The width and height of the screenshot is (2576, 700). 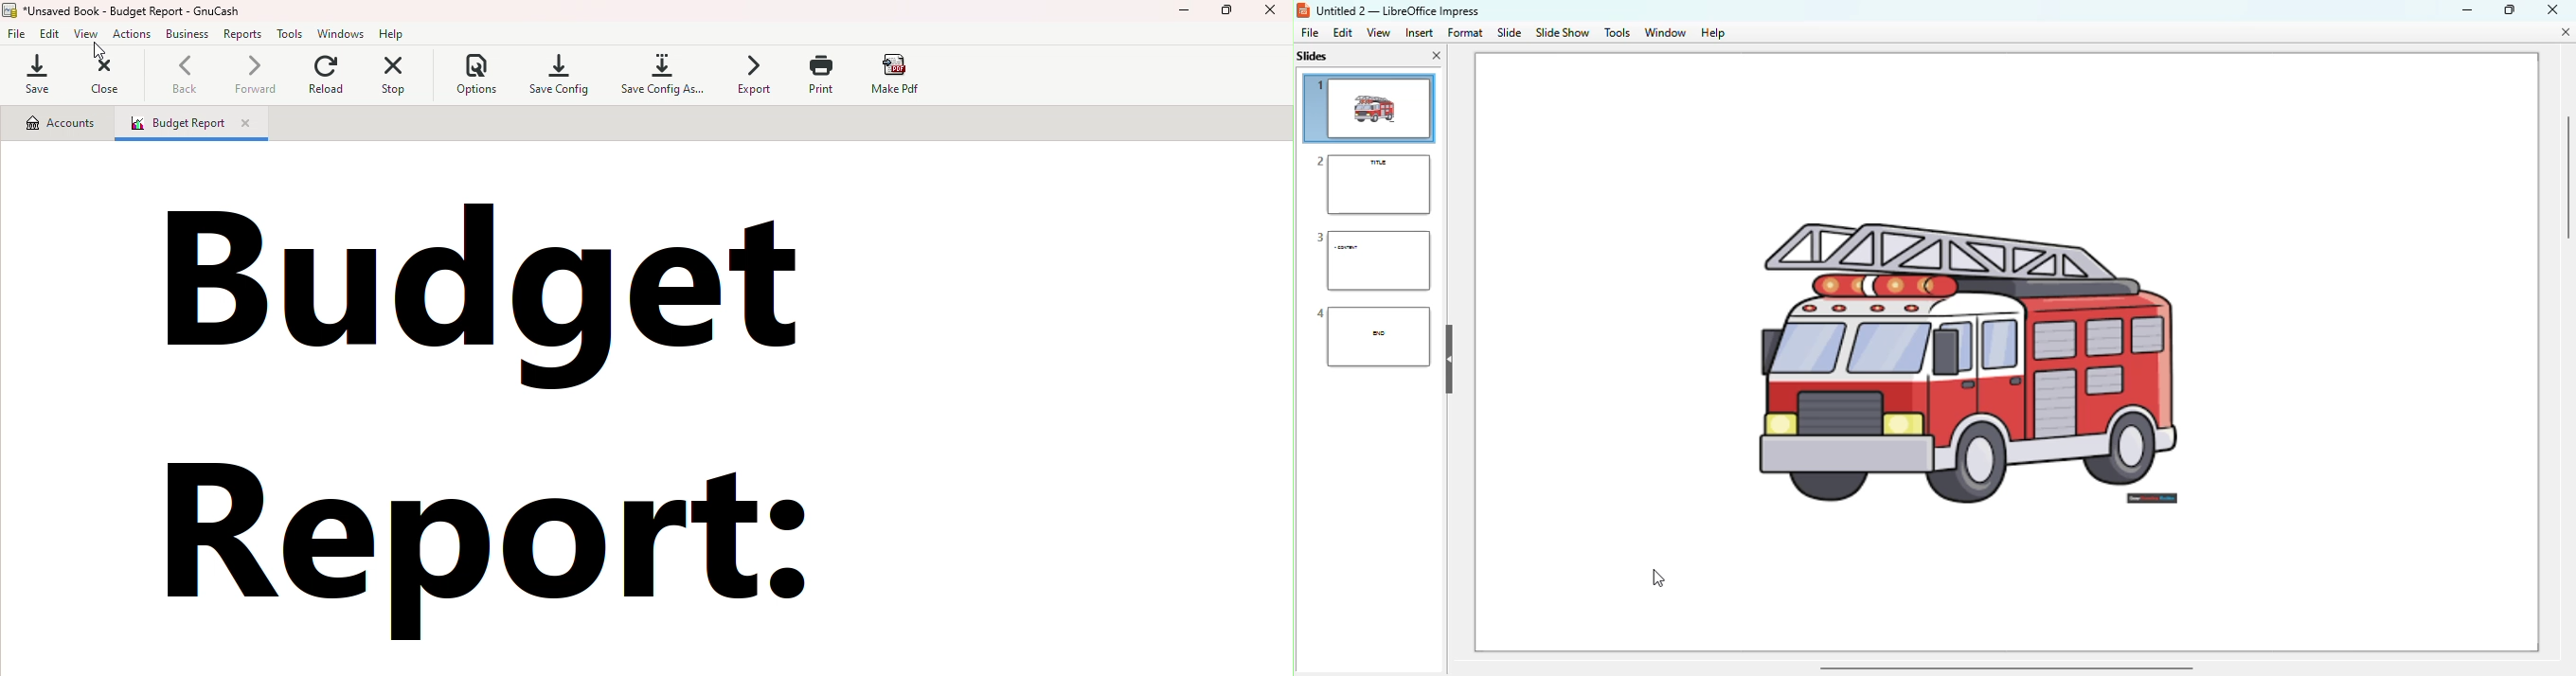 What do you see at coordinates (2510, 8) in the screenshot?
I see `maximize` at bounding box center [2510, 8].